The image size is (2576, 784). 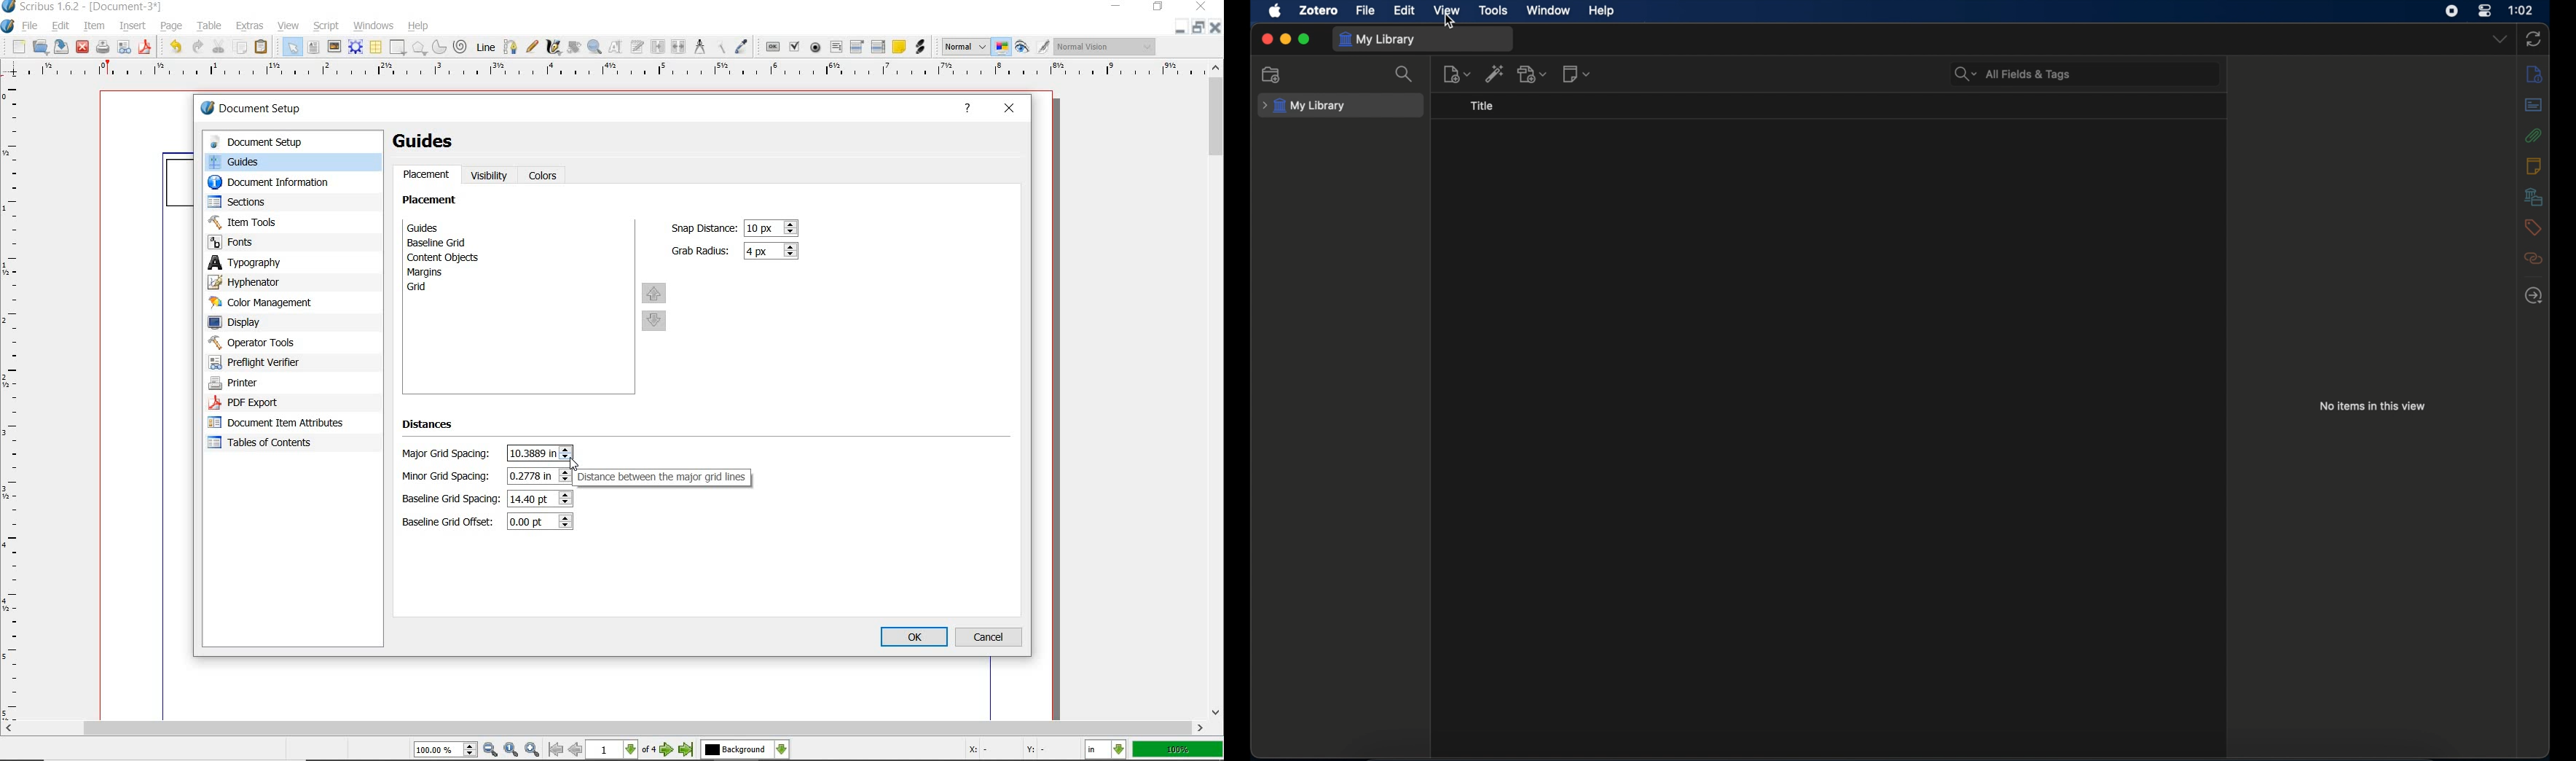 I want to click on visibility, so click(x=490, y=176).